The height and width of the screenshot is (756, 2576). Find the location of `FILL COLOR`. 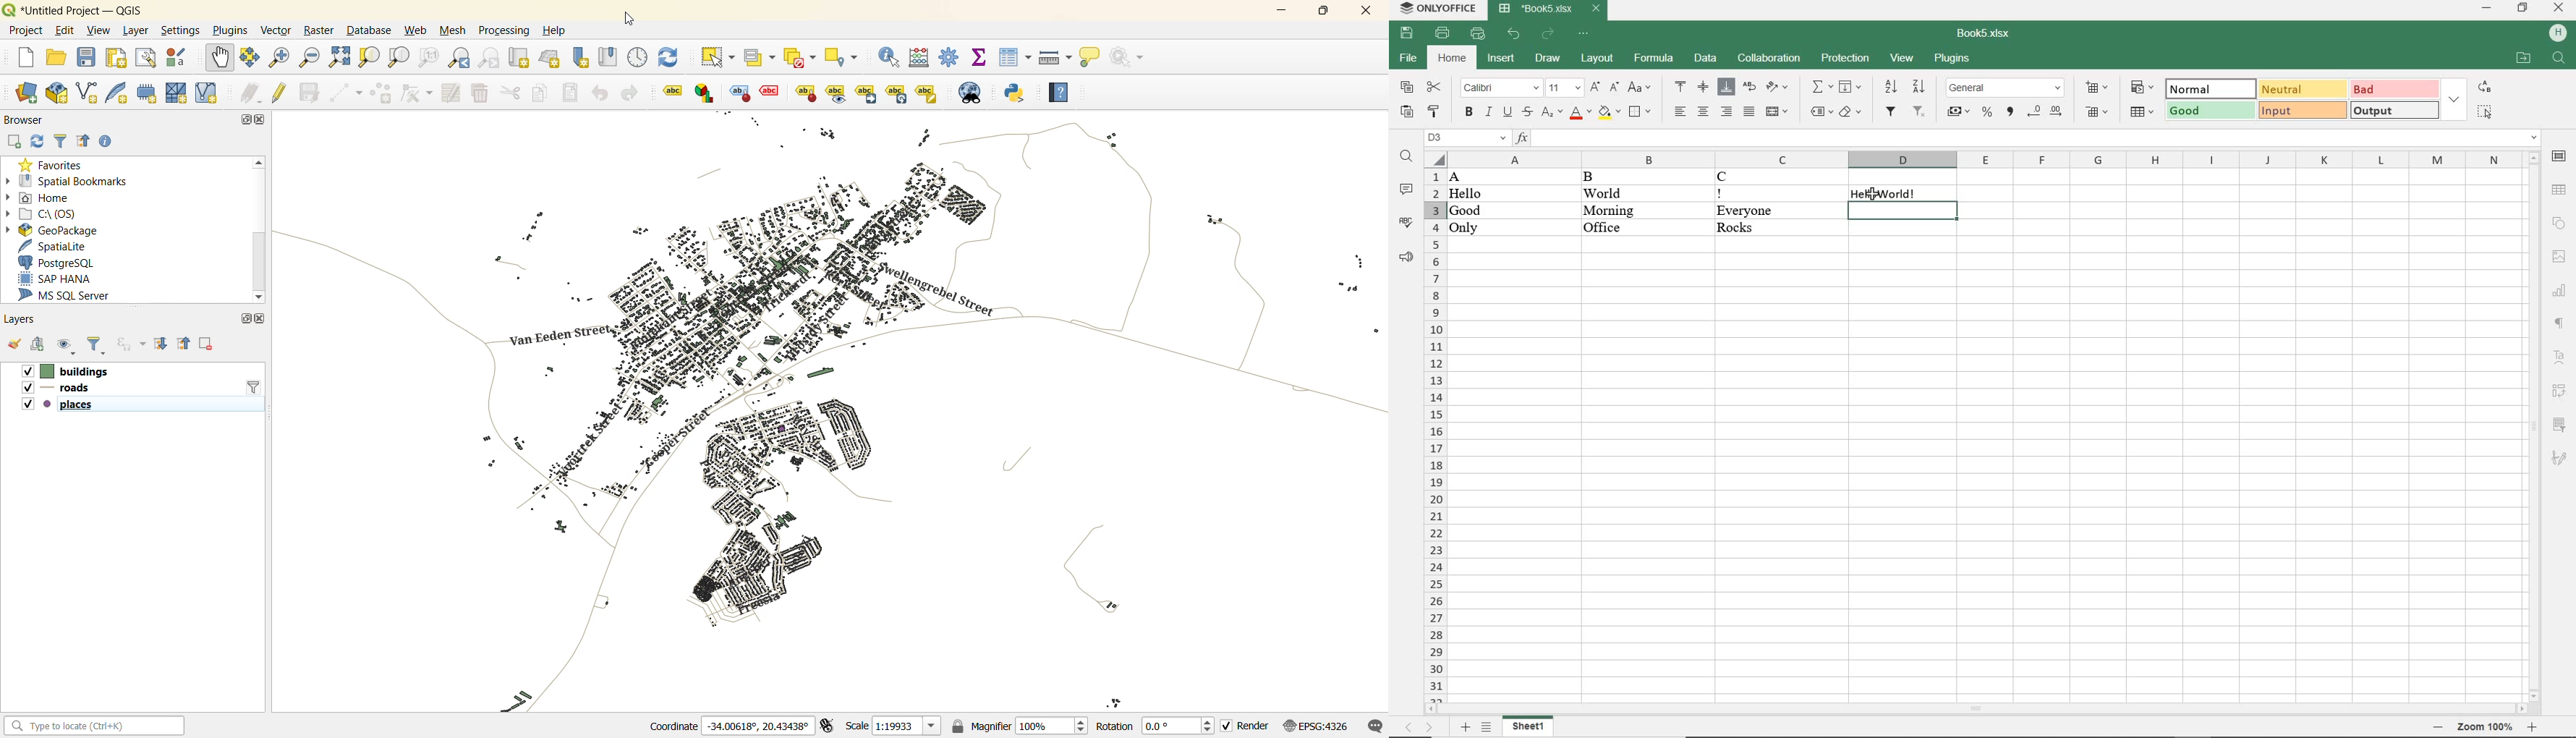

FILL COLOR is located at coordinates (1610, 112).